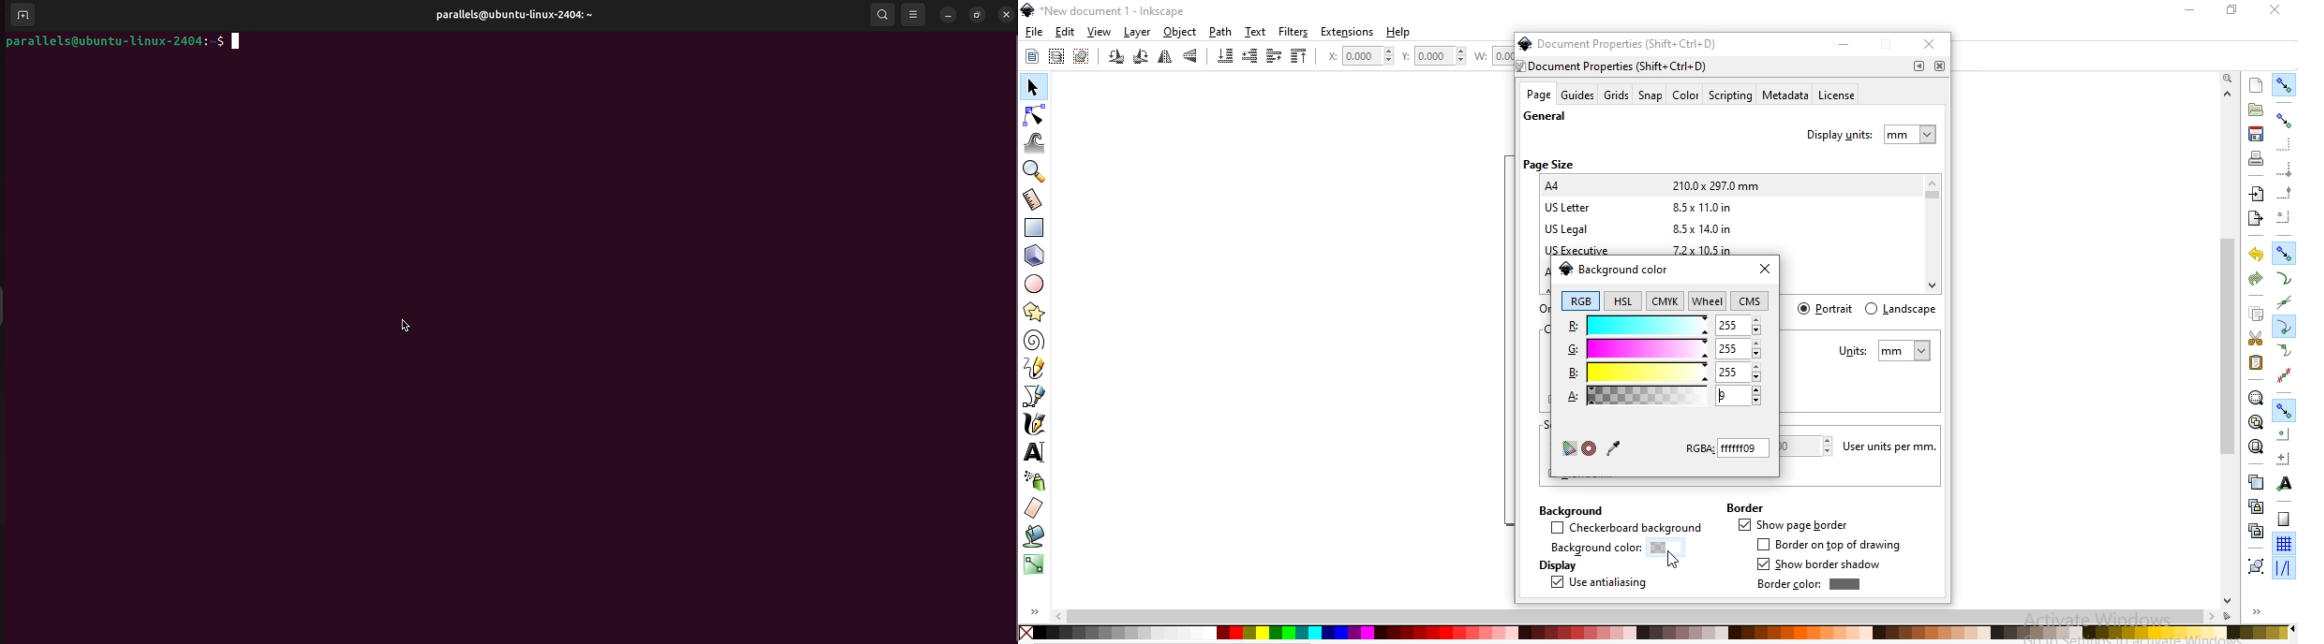 This screenshot has width=2324, height=644. Describe the element at coordinates (1545, 117) in the screenshot. I see `general` at that location.